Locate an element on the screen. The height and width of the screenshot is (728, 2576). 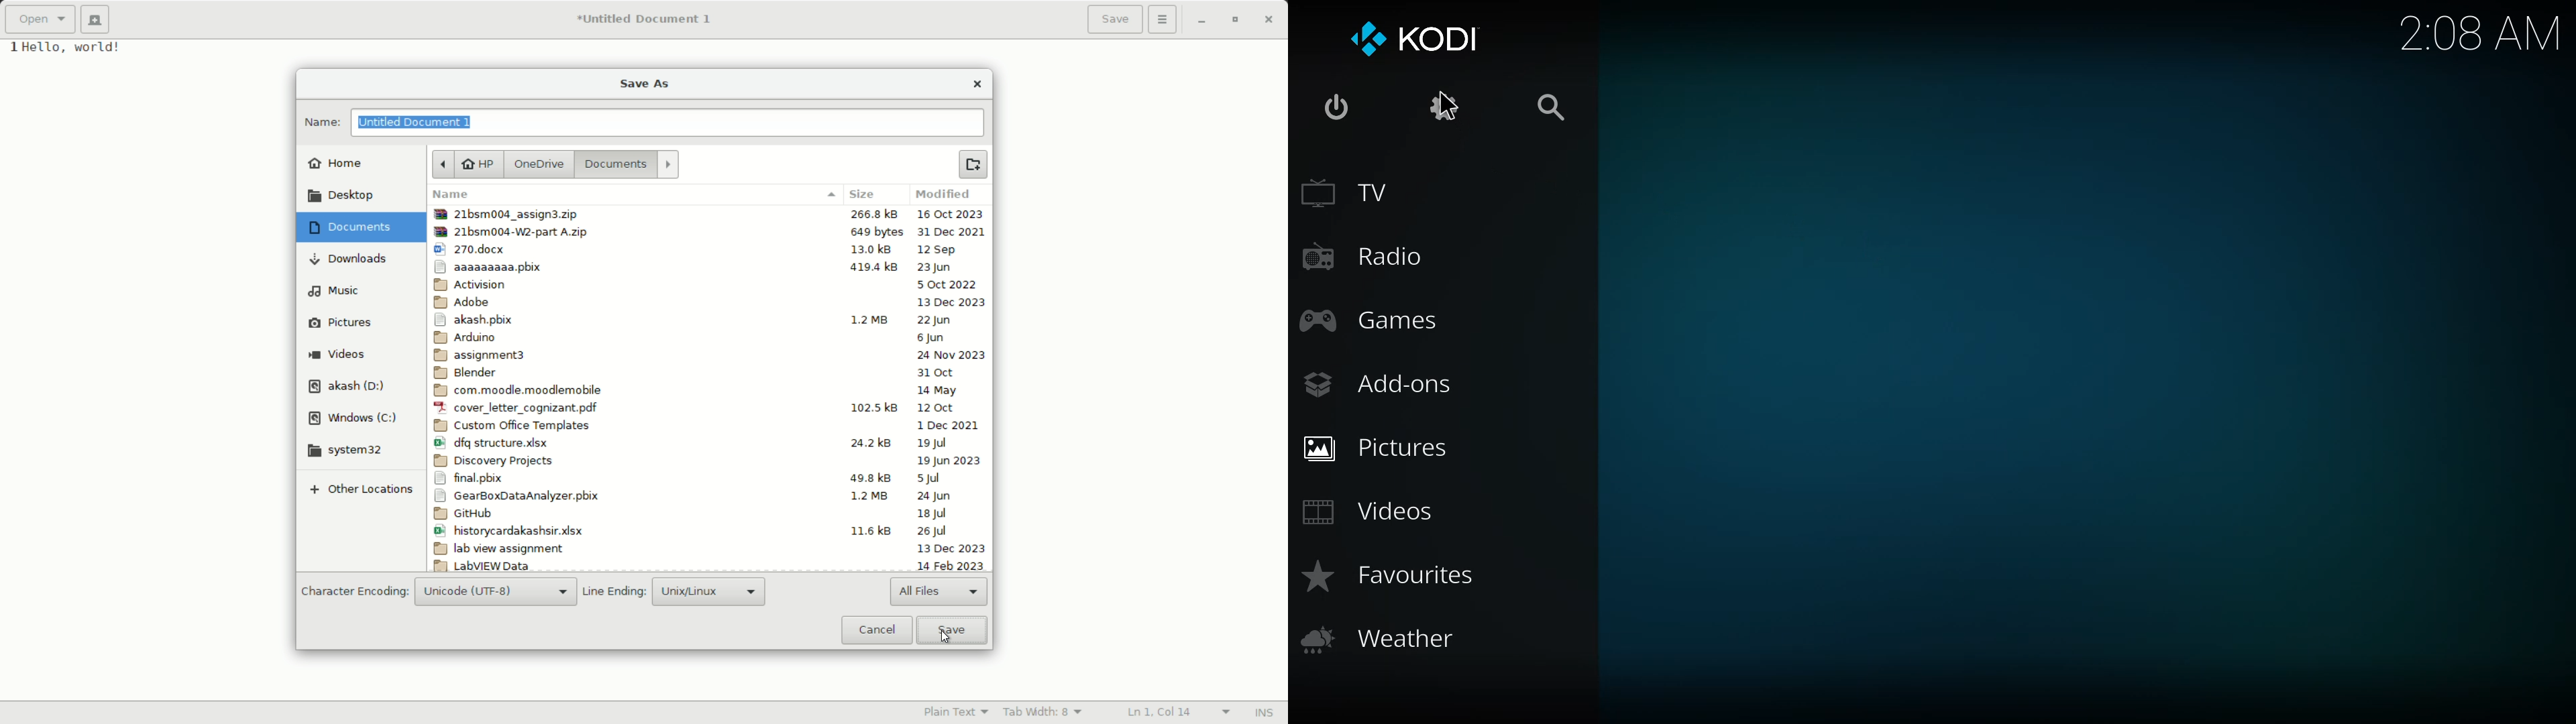
modified is located at coordinates (946, 196).